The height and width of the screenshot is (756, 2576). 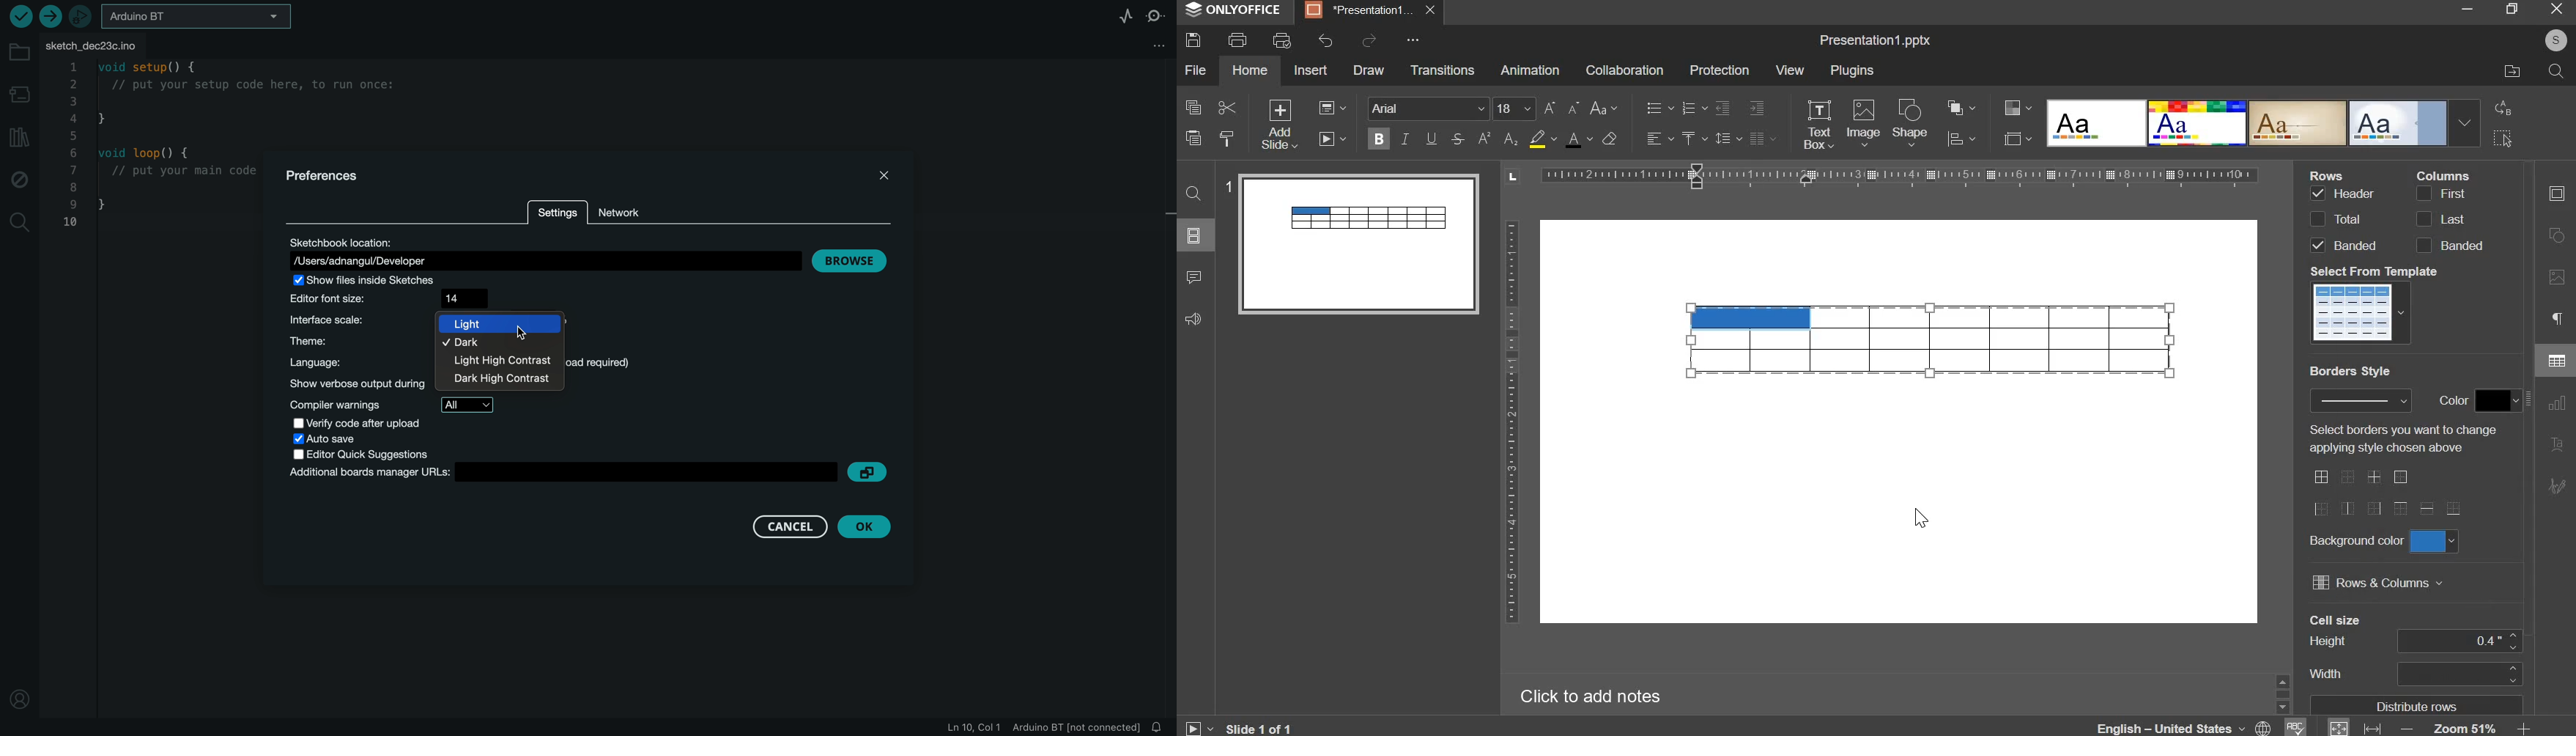 What do you see at coordinates (2448, 218) in the screenshot?
I see `columns` at bounding box center [2448, 218].